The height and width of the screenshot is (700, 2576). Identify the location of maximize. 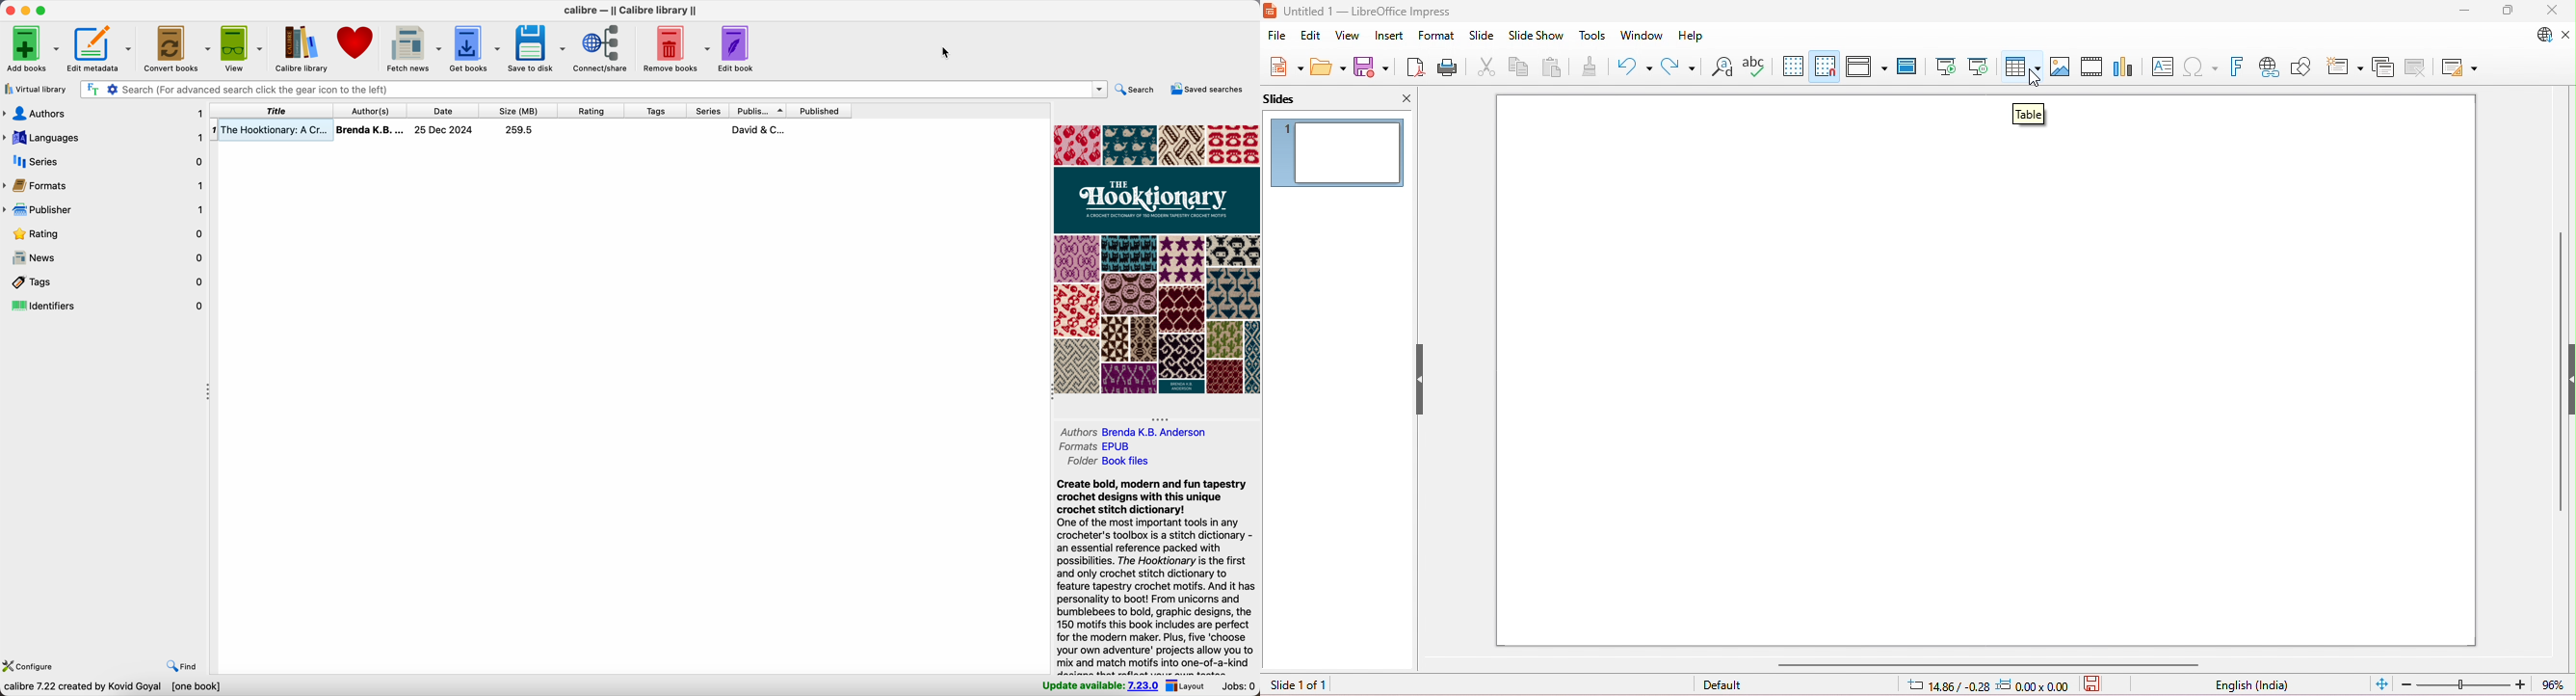
(2507, 11).